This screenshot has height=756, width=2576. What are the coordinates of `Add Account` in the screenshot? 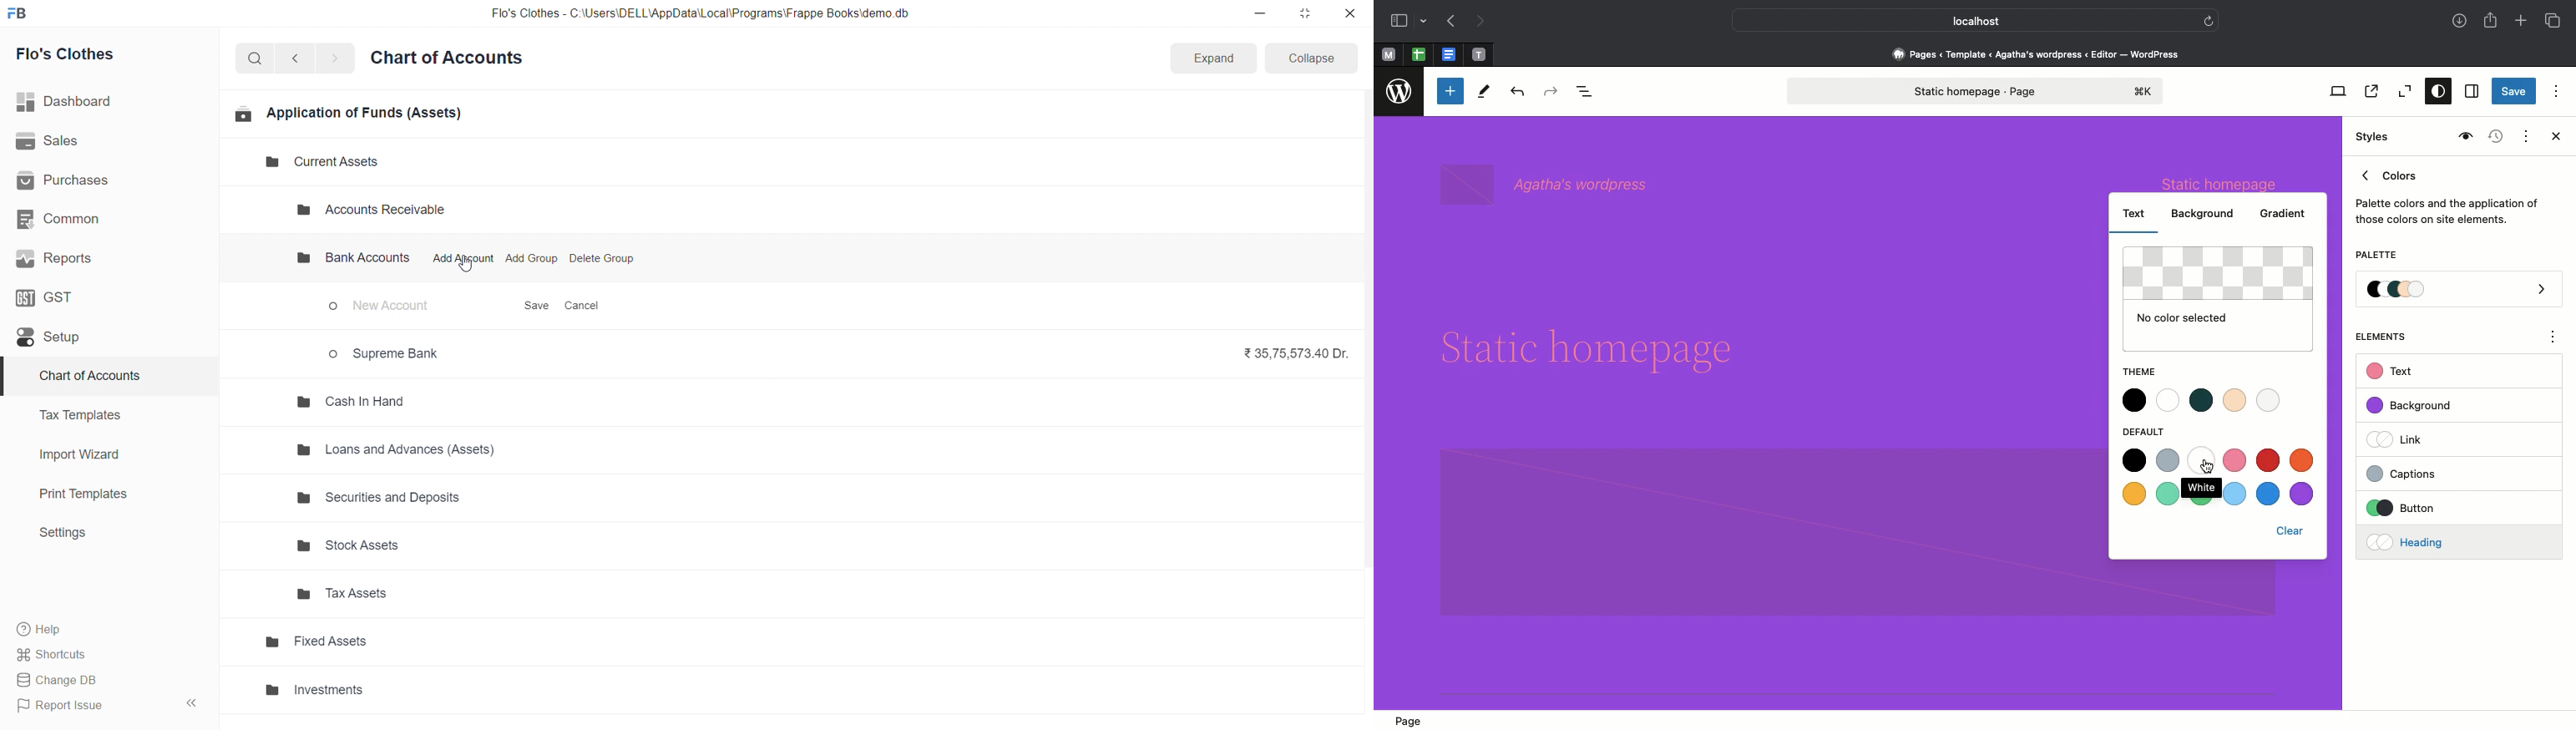 It's located at (462, 258).